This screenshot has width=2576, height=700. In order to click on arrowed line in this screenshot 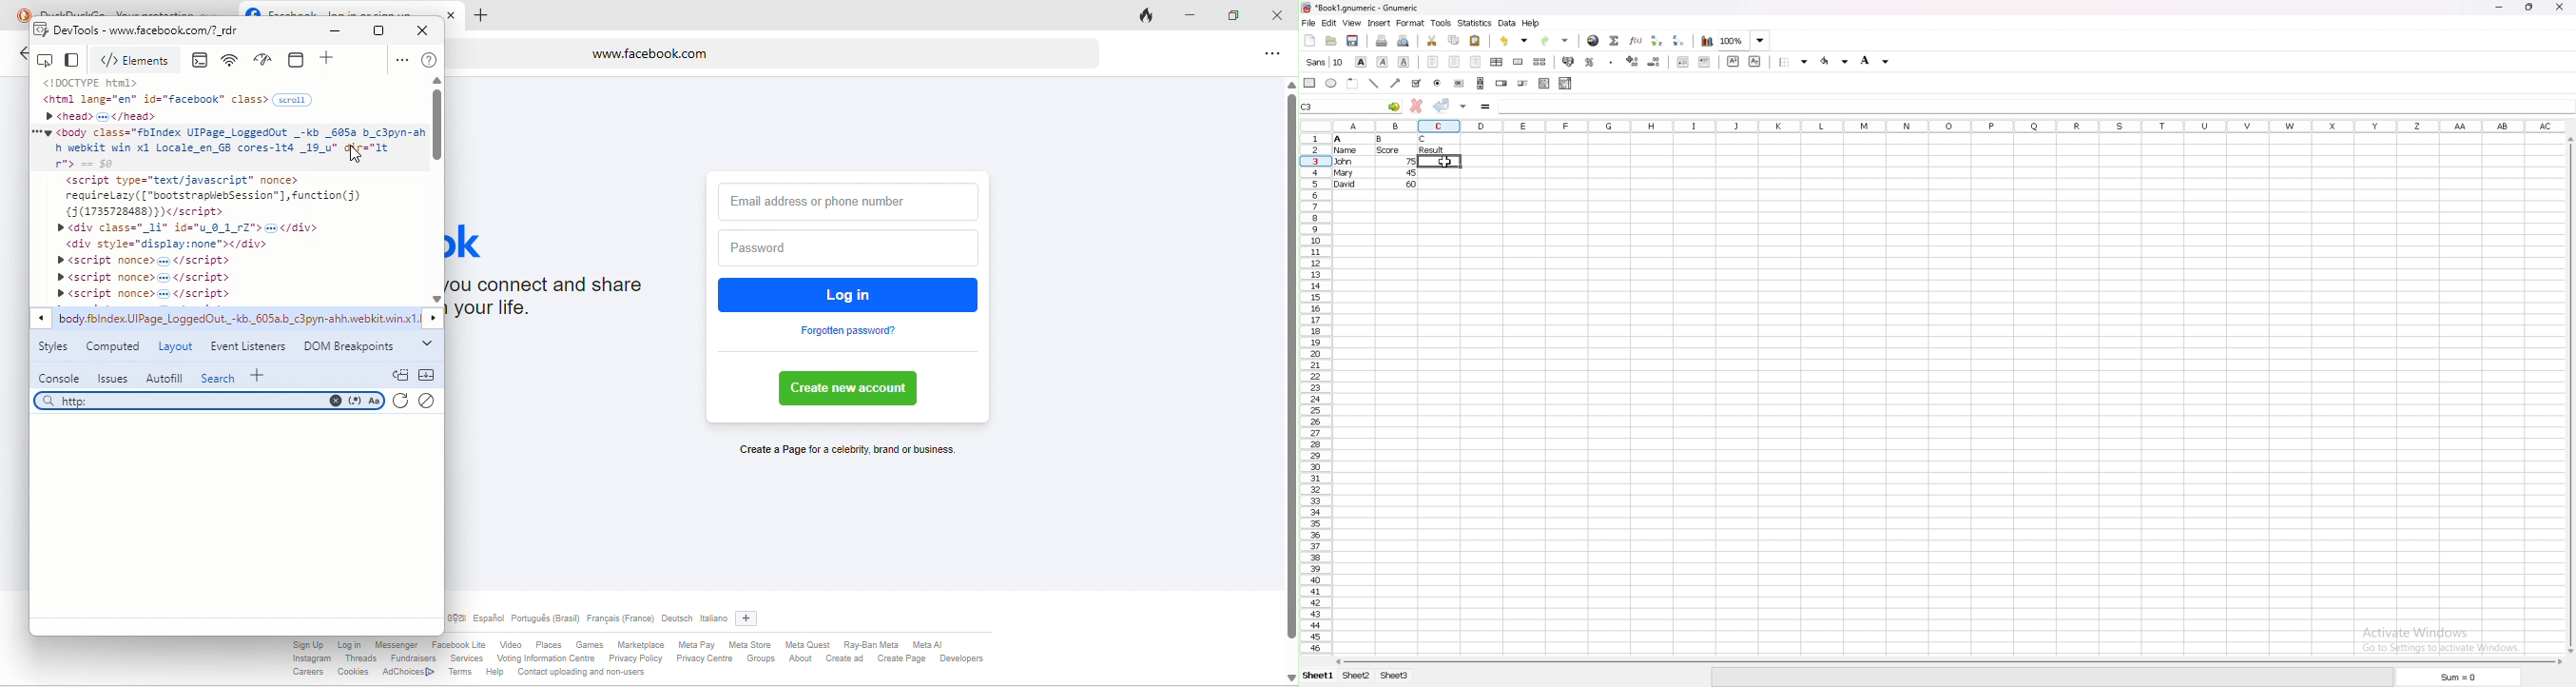, I will do `click(1397, 83)`.